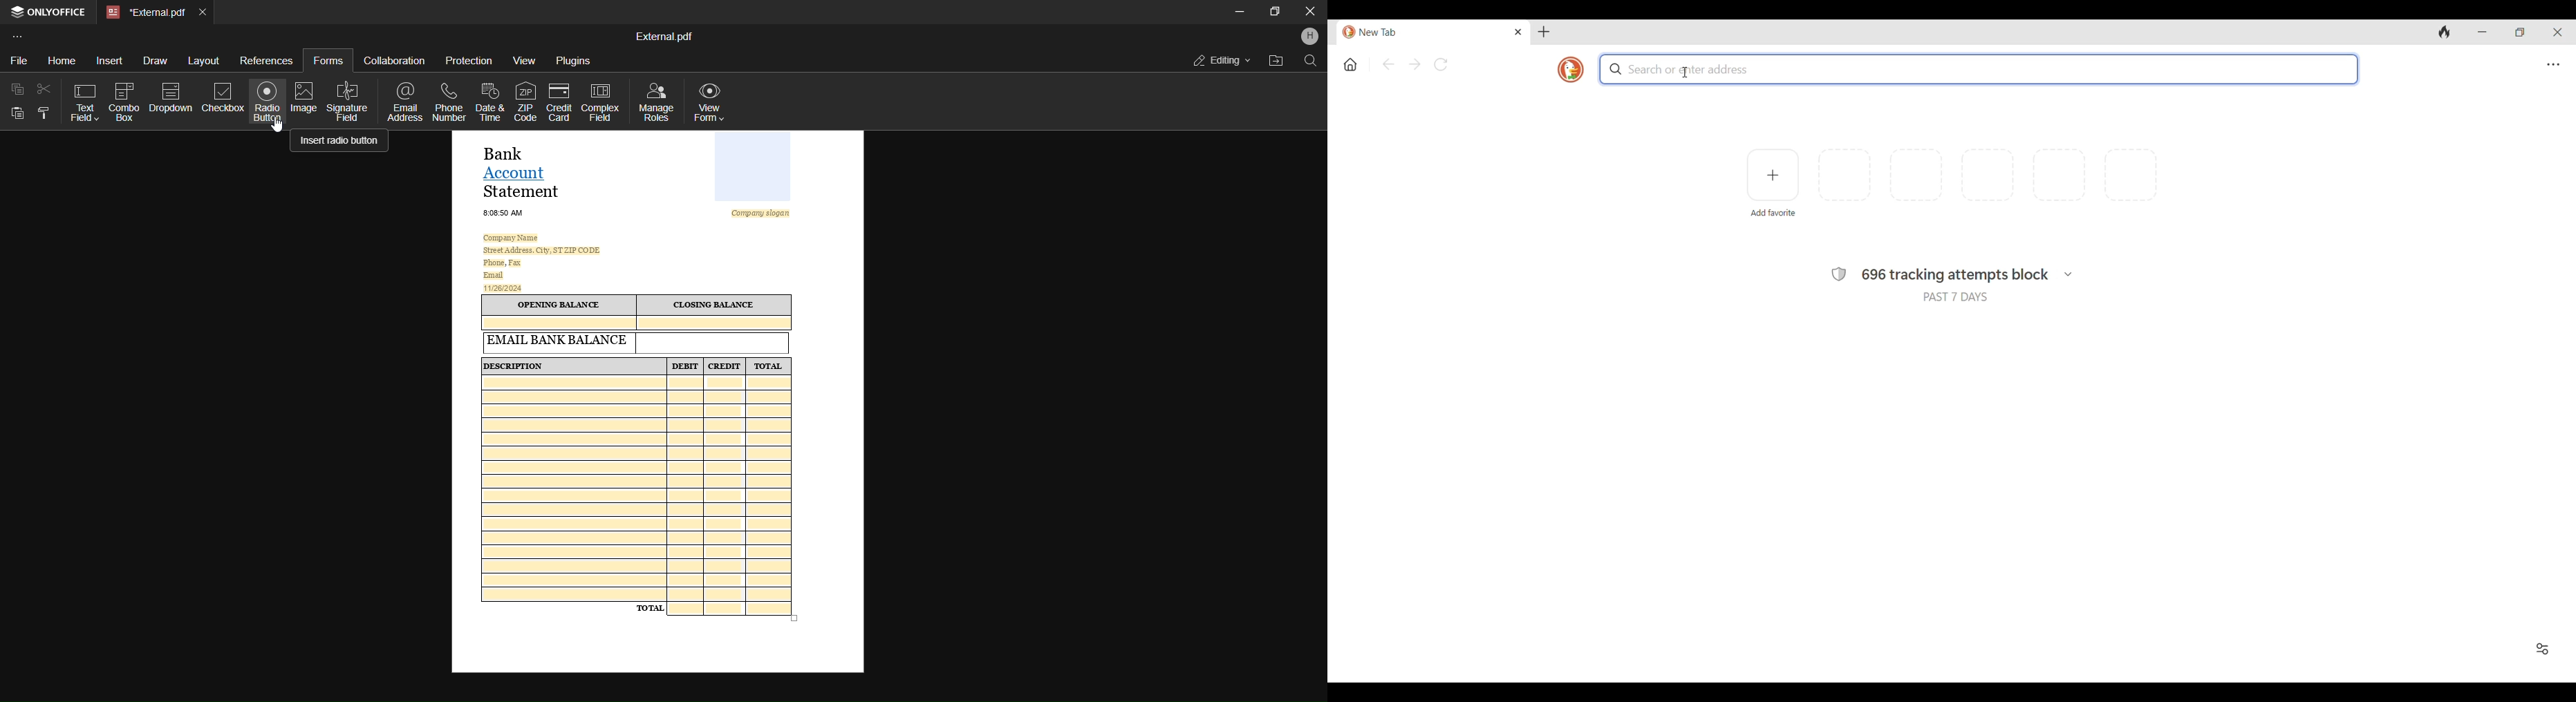  Describe the element at coordinates (1441, 64) in the screenshot. I see `Reload page` at that location.